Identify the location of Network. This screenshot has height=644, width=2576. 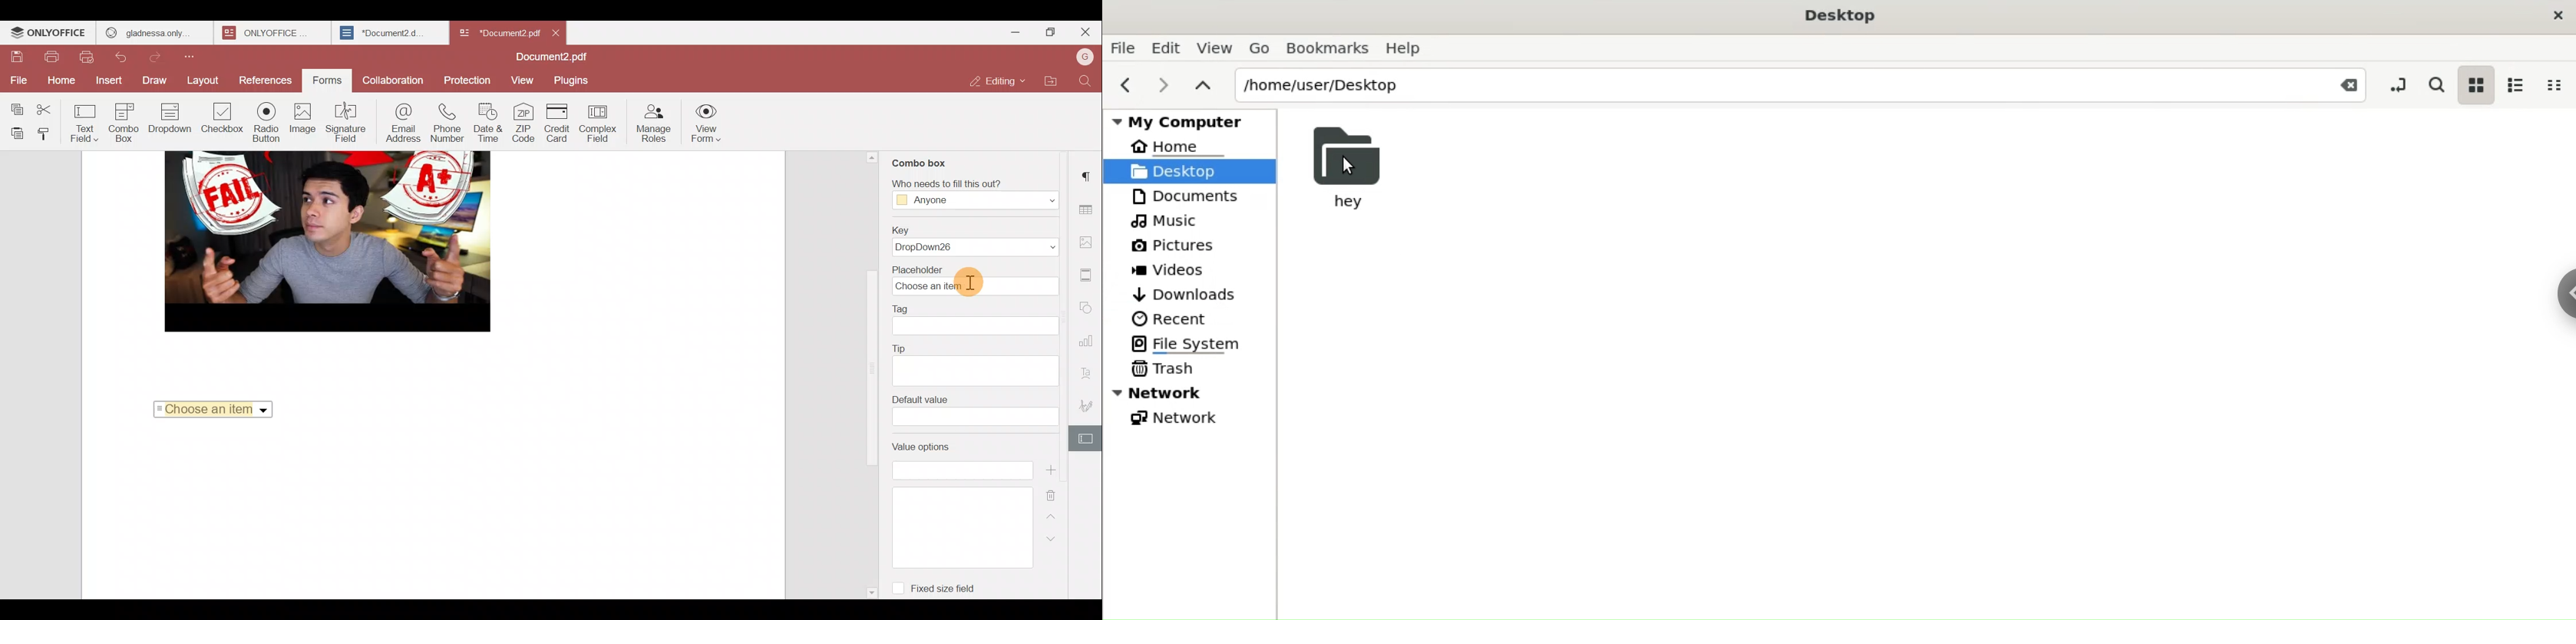
(1179, 419).